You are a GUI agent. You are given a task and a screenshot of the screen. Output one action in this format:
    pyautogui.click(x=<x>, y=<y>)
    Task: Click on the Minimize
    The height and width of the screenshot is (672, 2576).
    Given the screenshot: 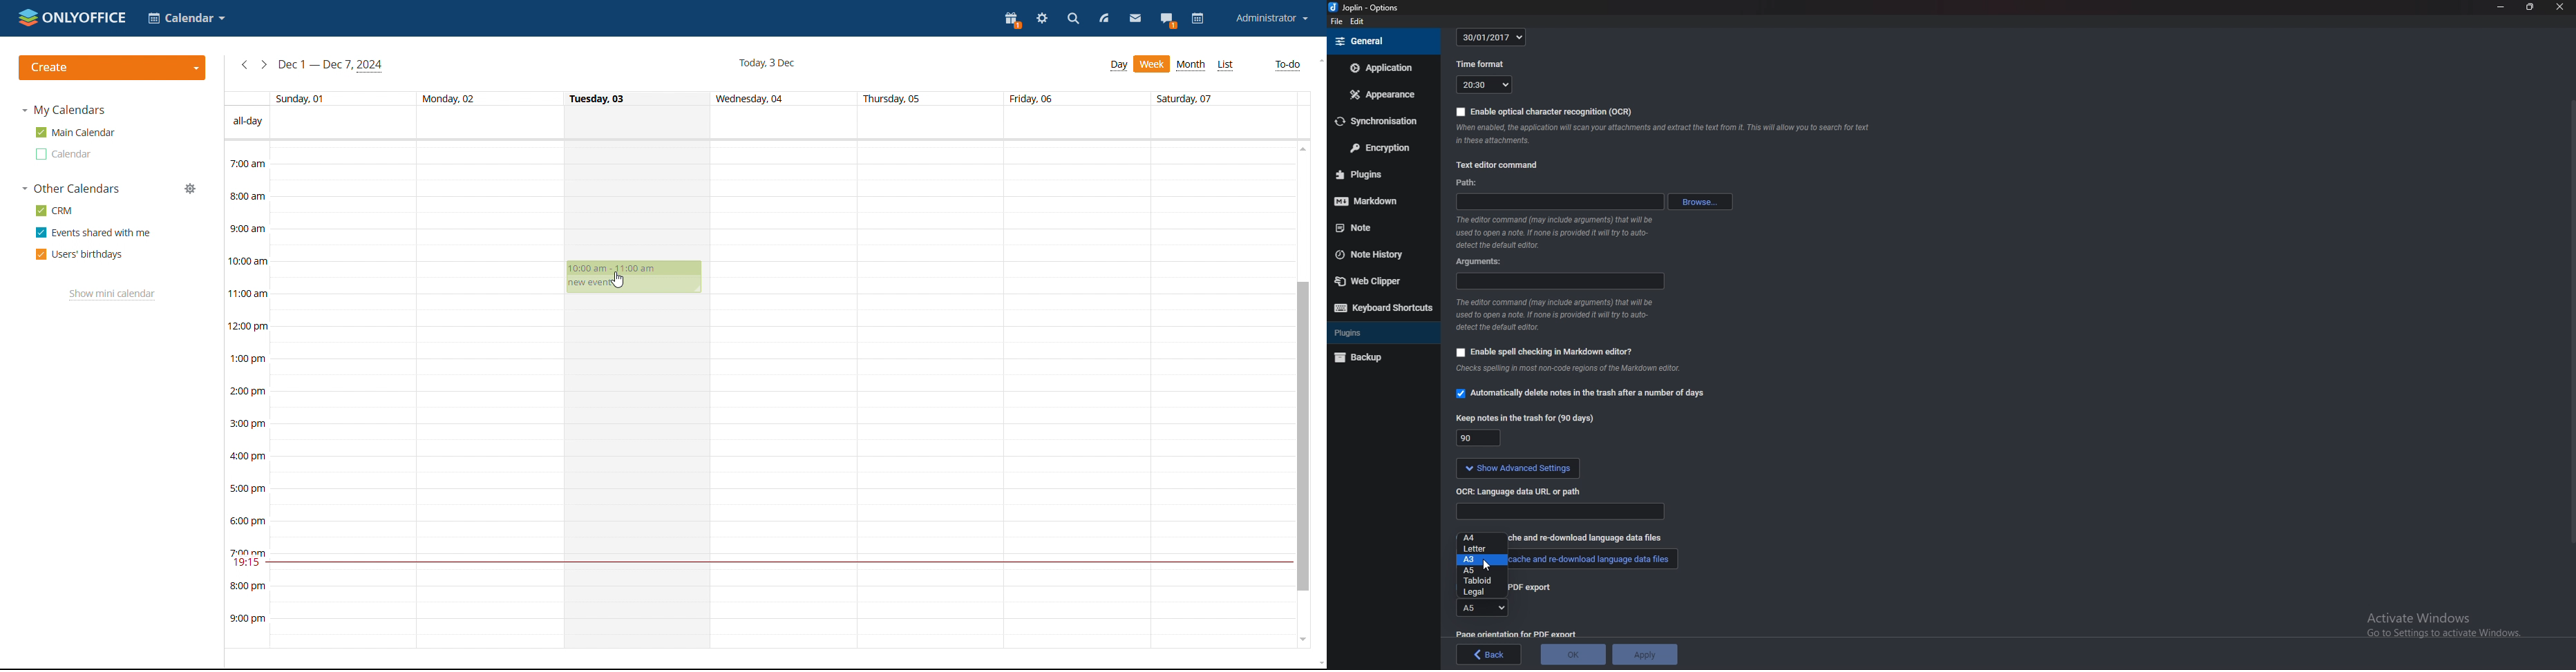 What is the action you would take?
    pyautogui.click(x=2502, y=8)
    